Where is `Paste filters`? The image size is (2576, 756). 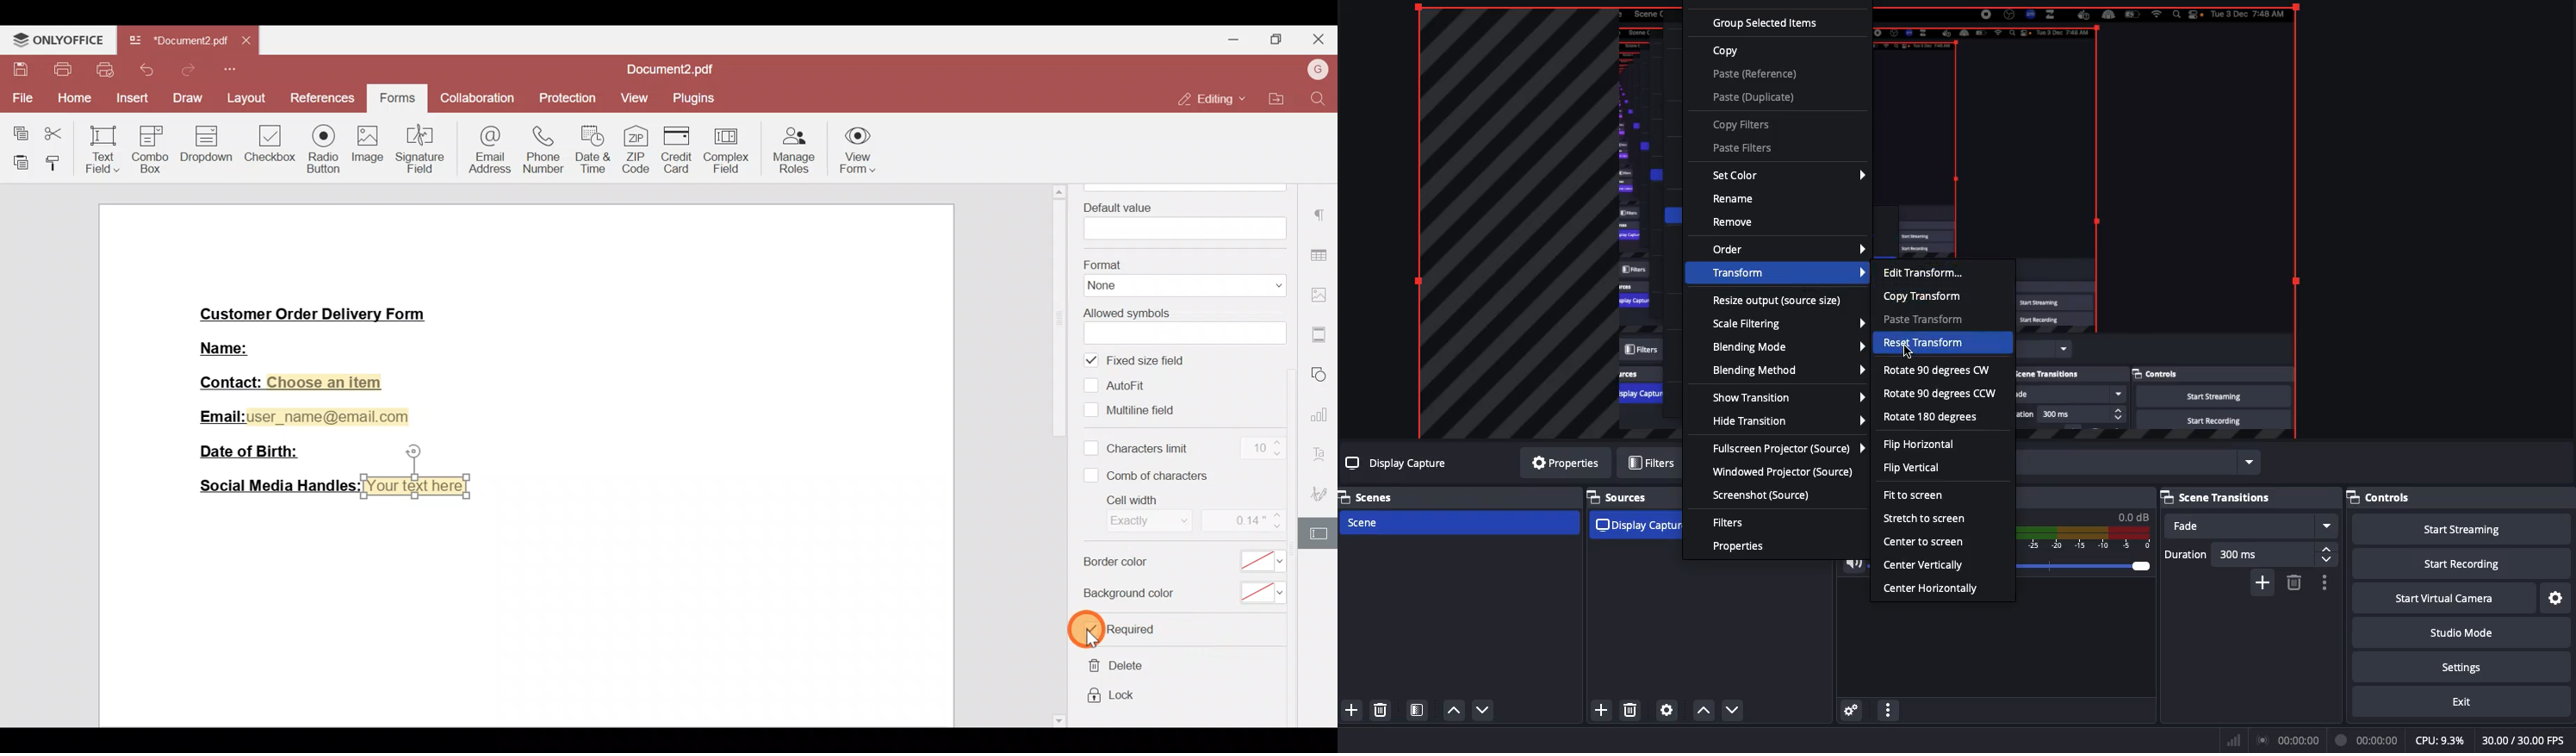 Paste filters is located at coordinates (1747, 149).